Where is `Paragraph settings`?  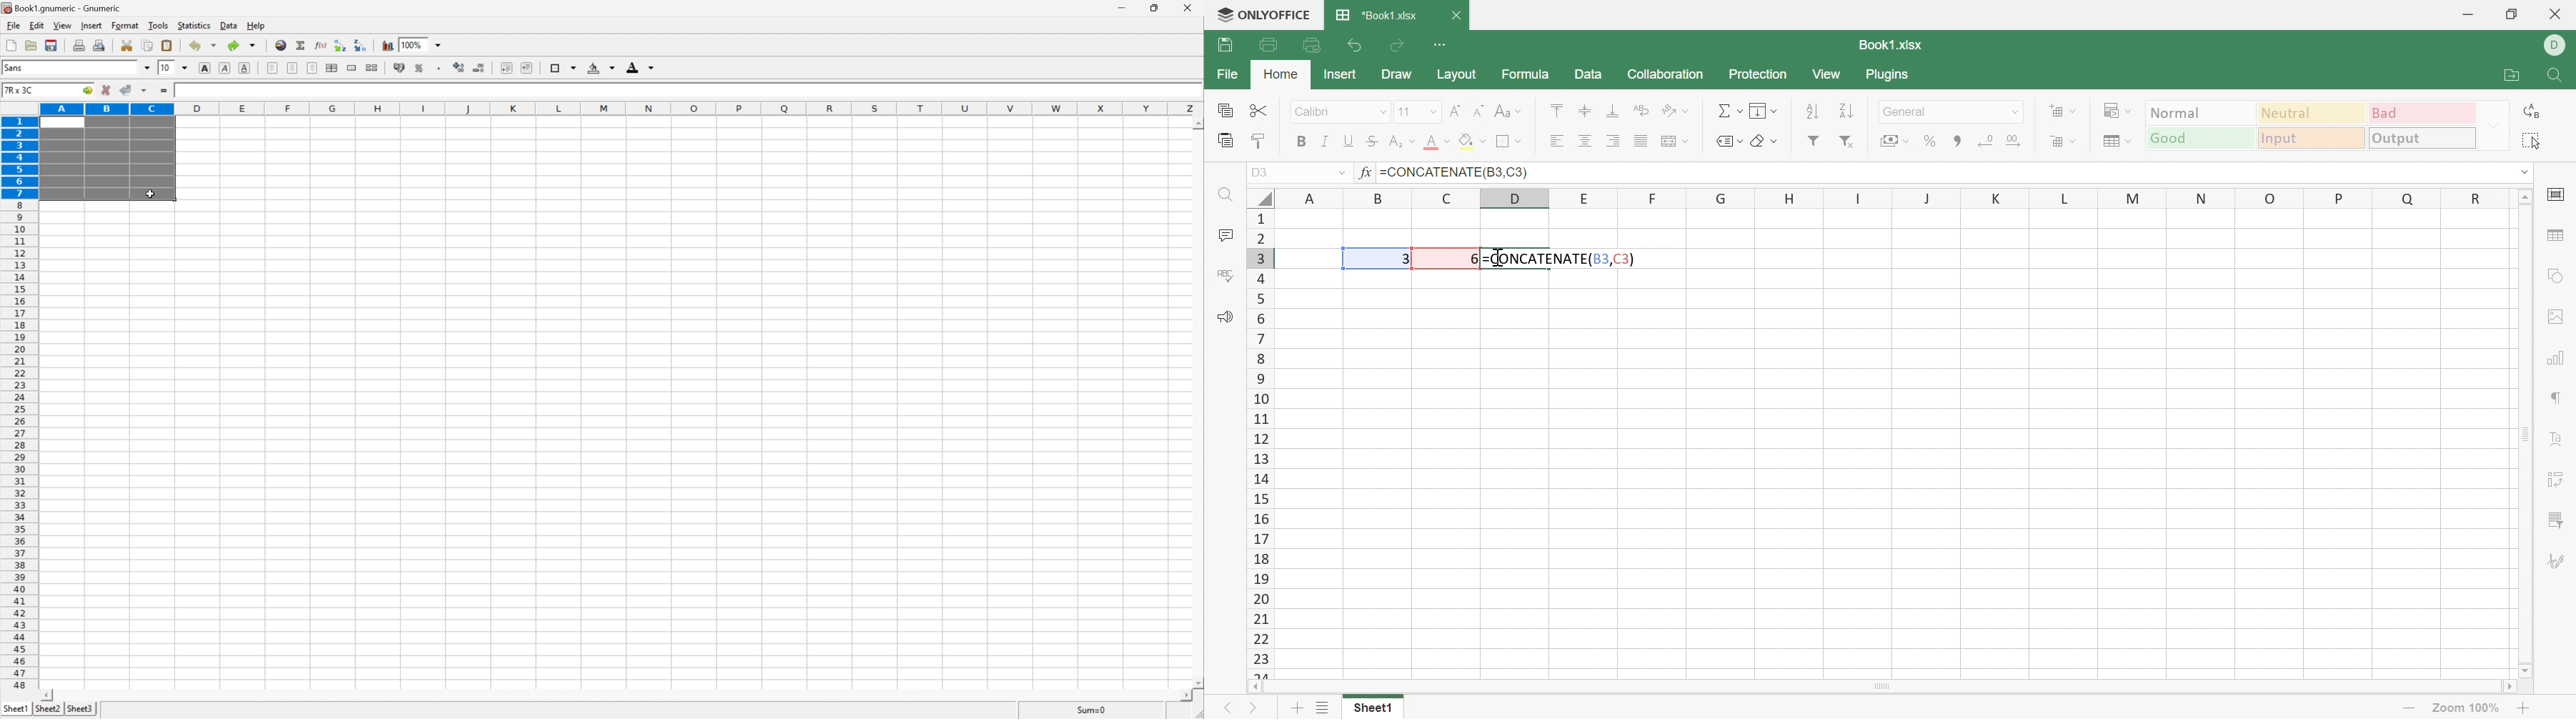 Paragraph settings is located at coordinates (2558, 398).